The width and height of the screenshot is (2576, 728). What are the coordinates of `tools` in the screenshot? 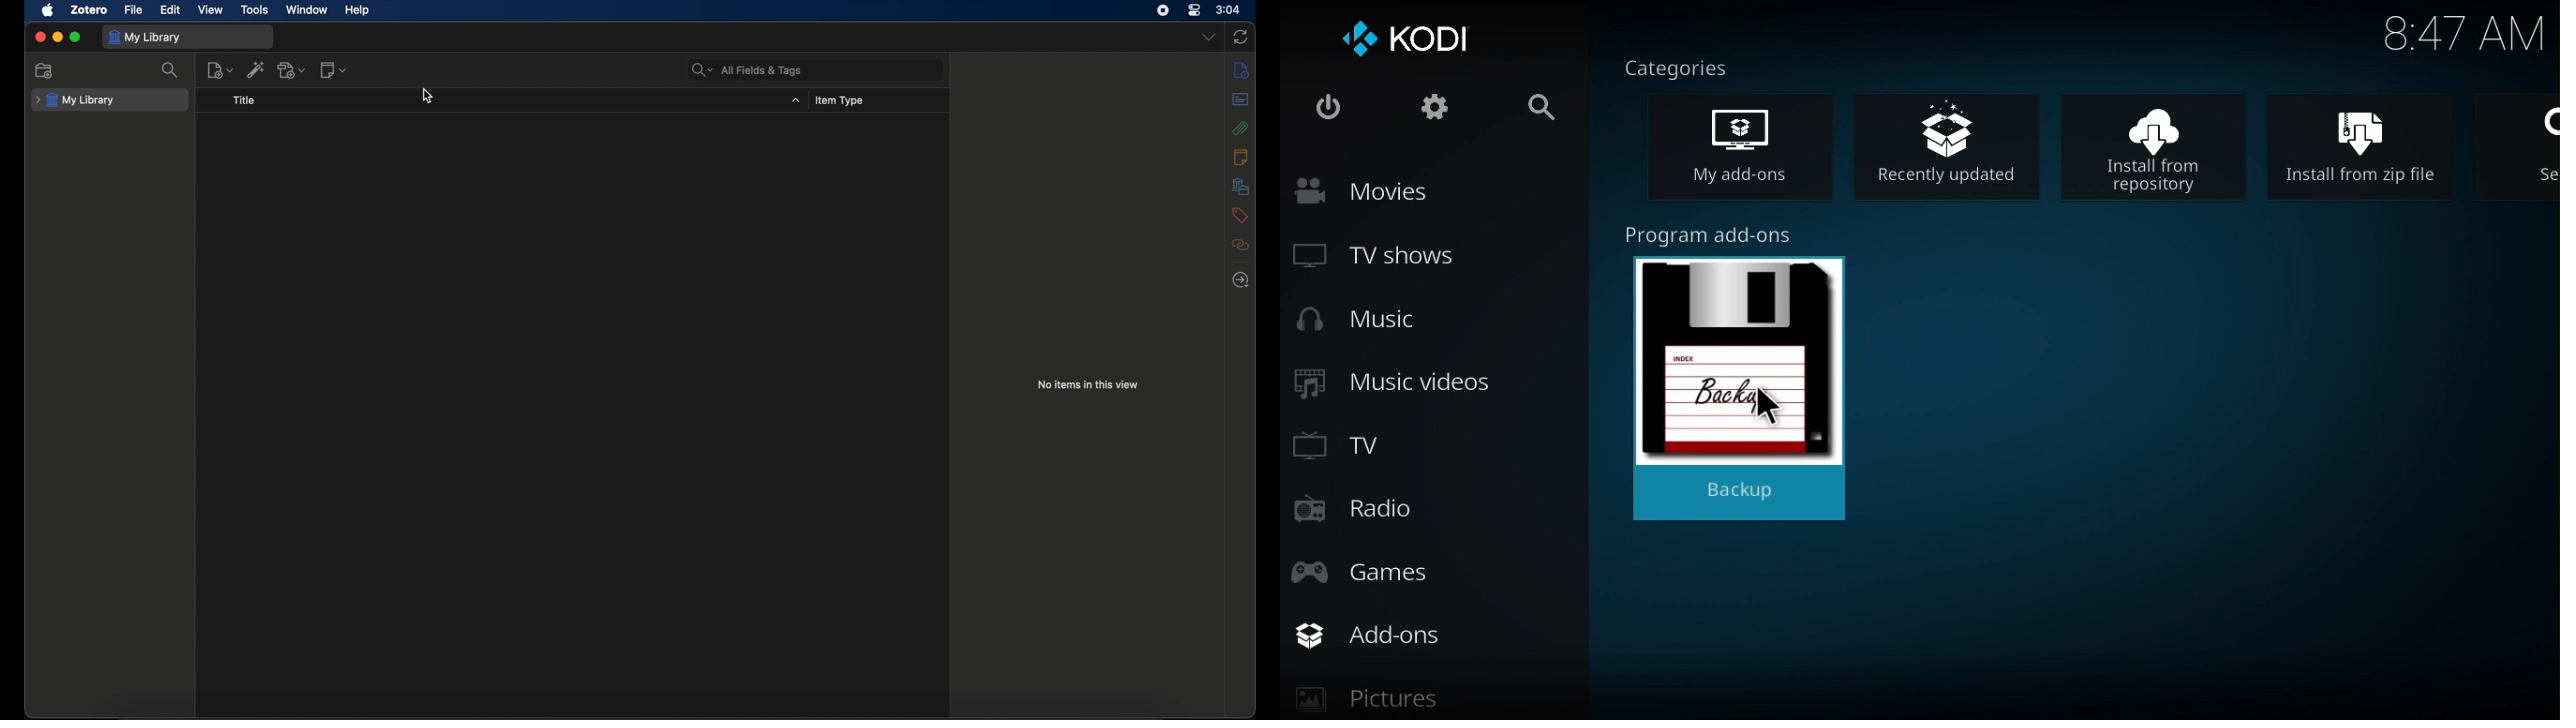 It's located at (255, 10).